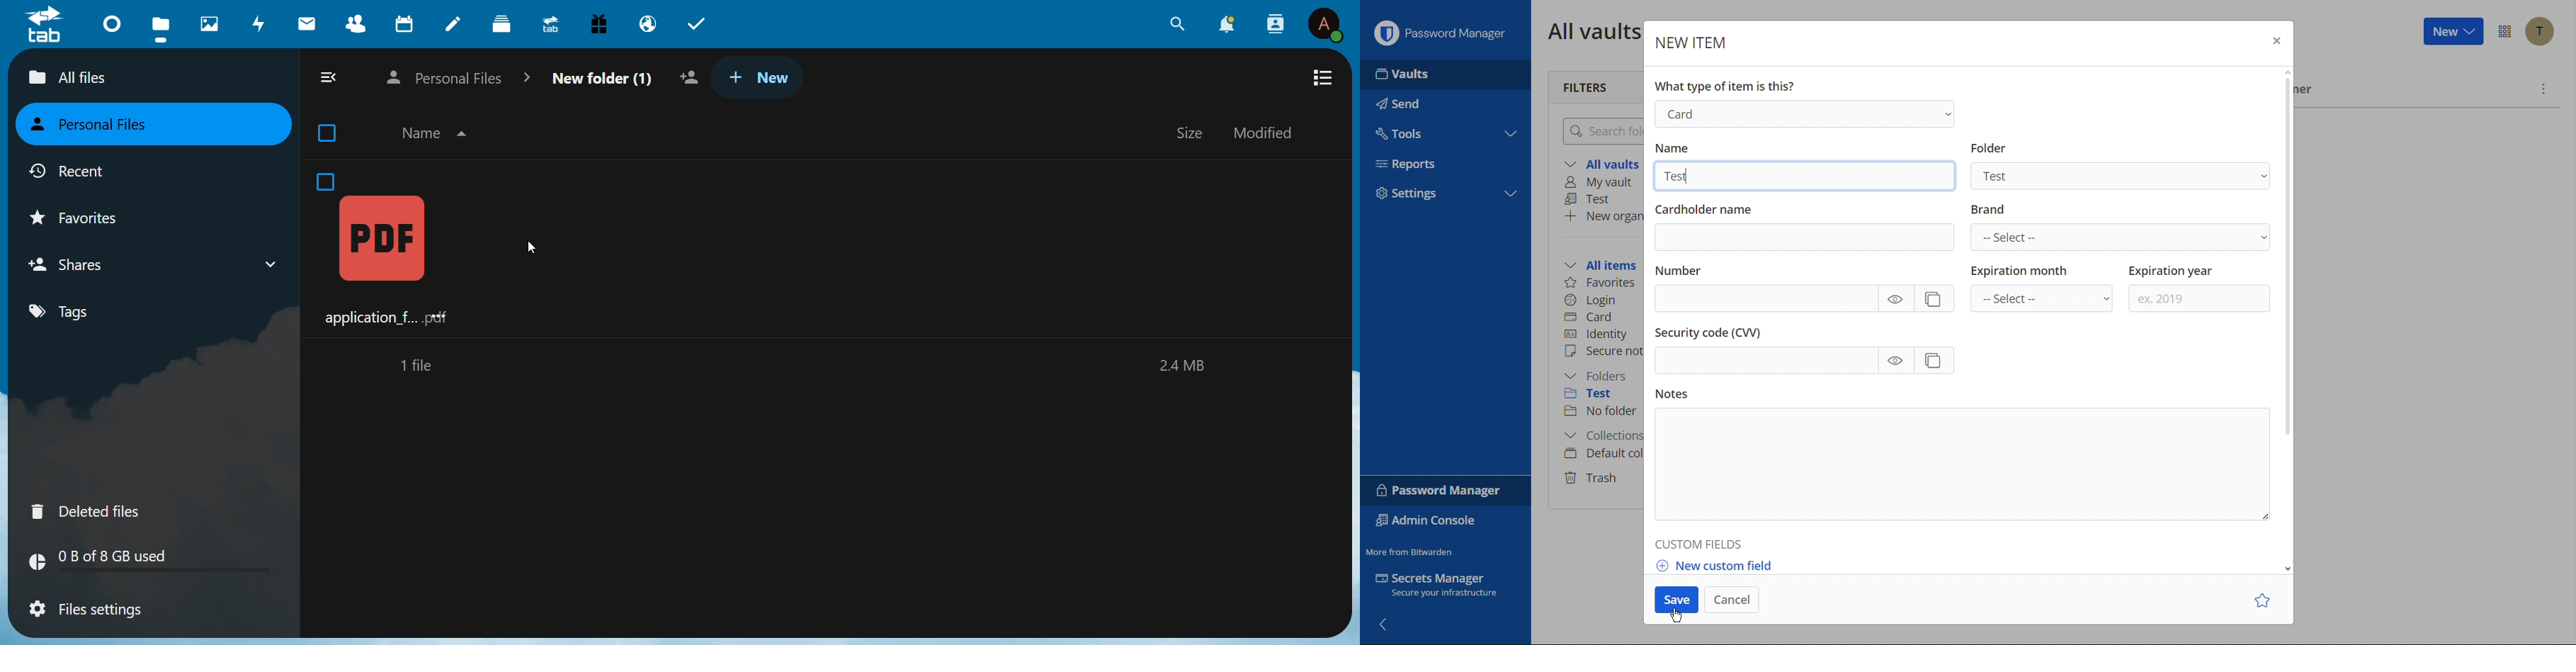 The image size is (2576, 672). What do you see at coordinates (2120, 228) in the screenshot?
I see `Brand` at bounding box center [2120, 228].